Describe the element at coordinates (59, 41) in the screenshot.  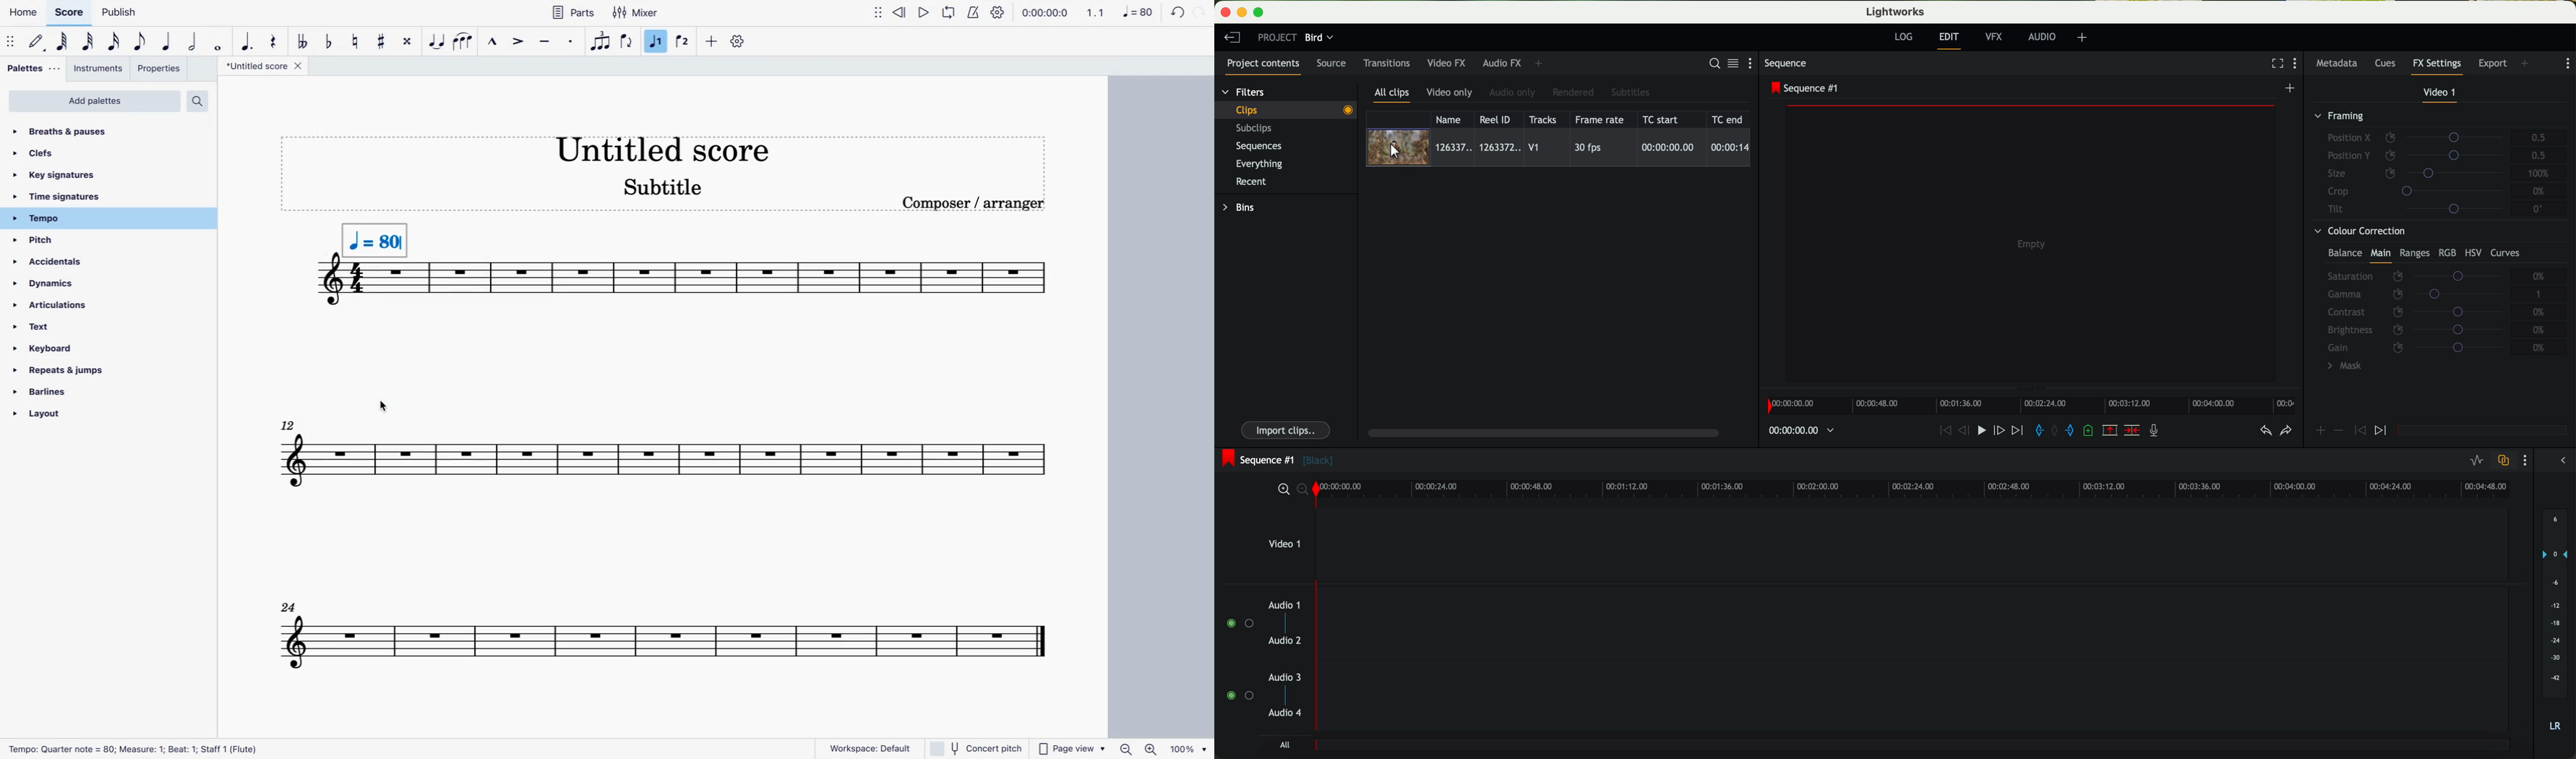
I see `64th note` at that location.